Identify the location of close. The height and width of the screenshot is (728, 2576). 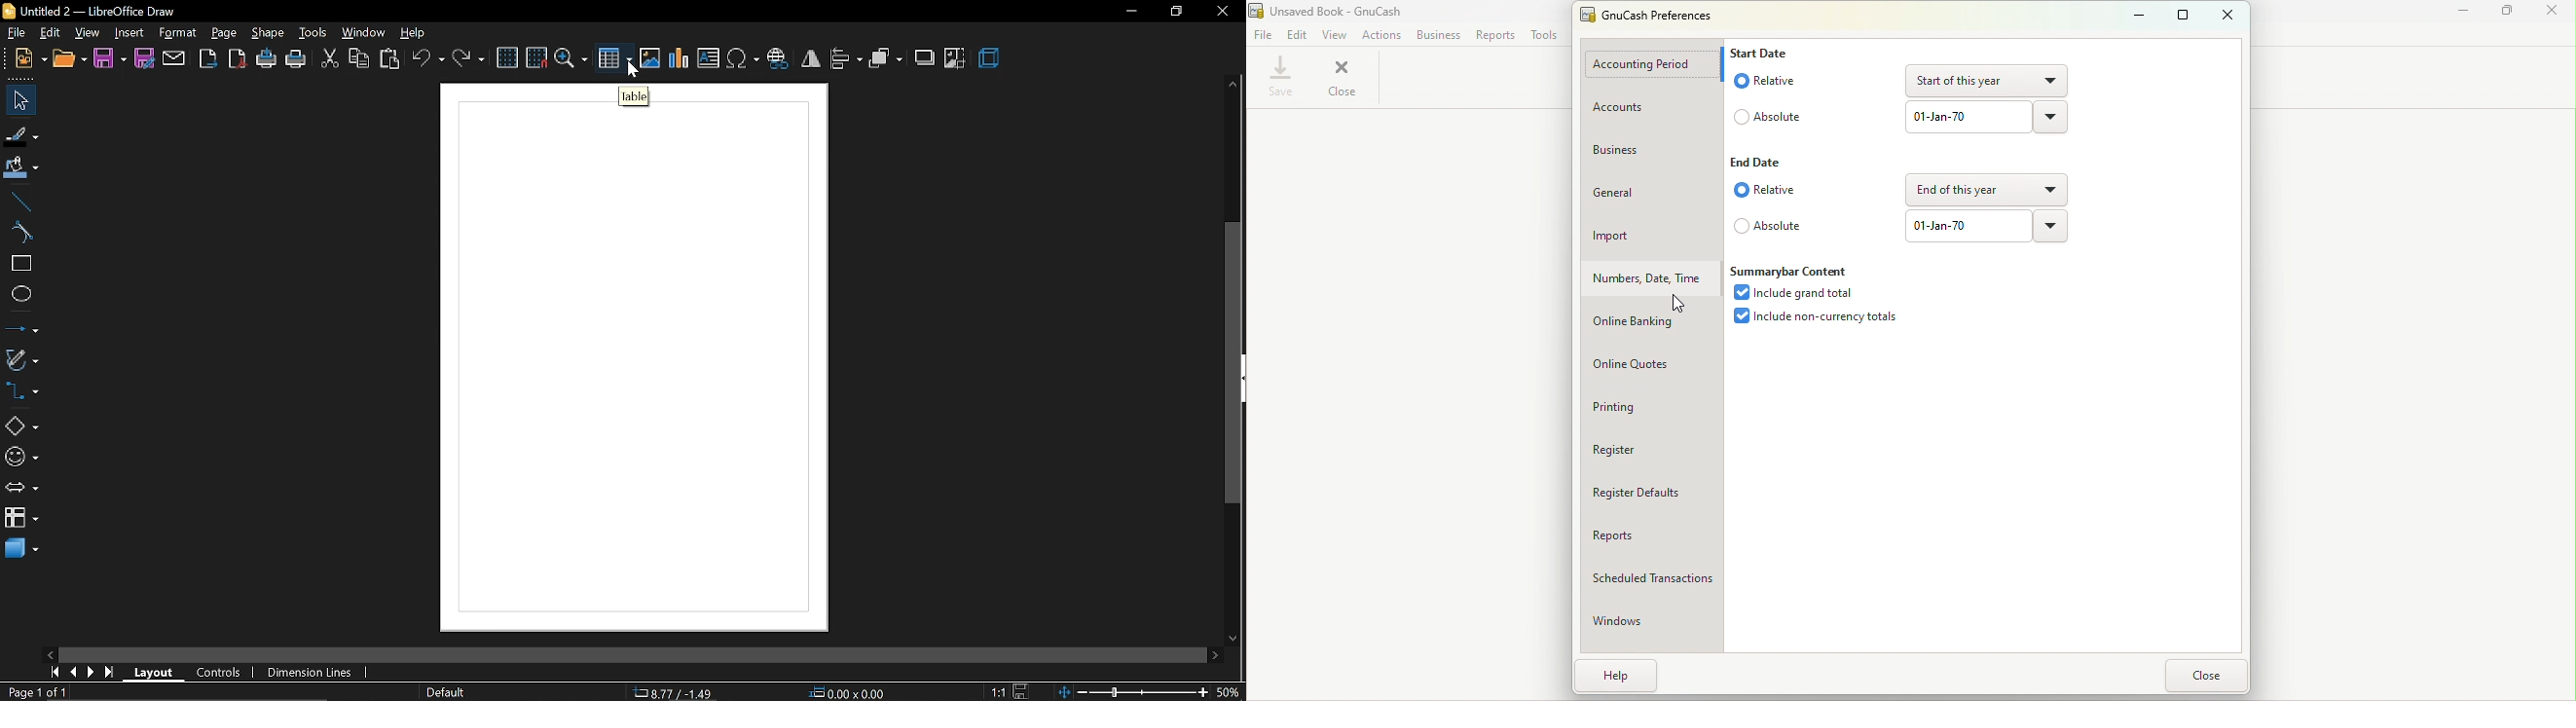
(1222, 12).